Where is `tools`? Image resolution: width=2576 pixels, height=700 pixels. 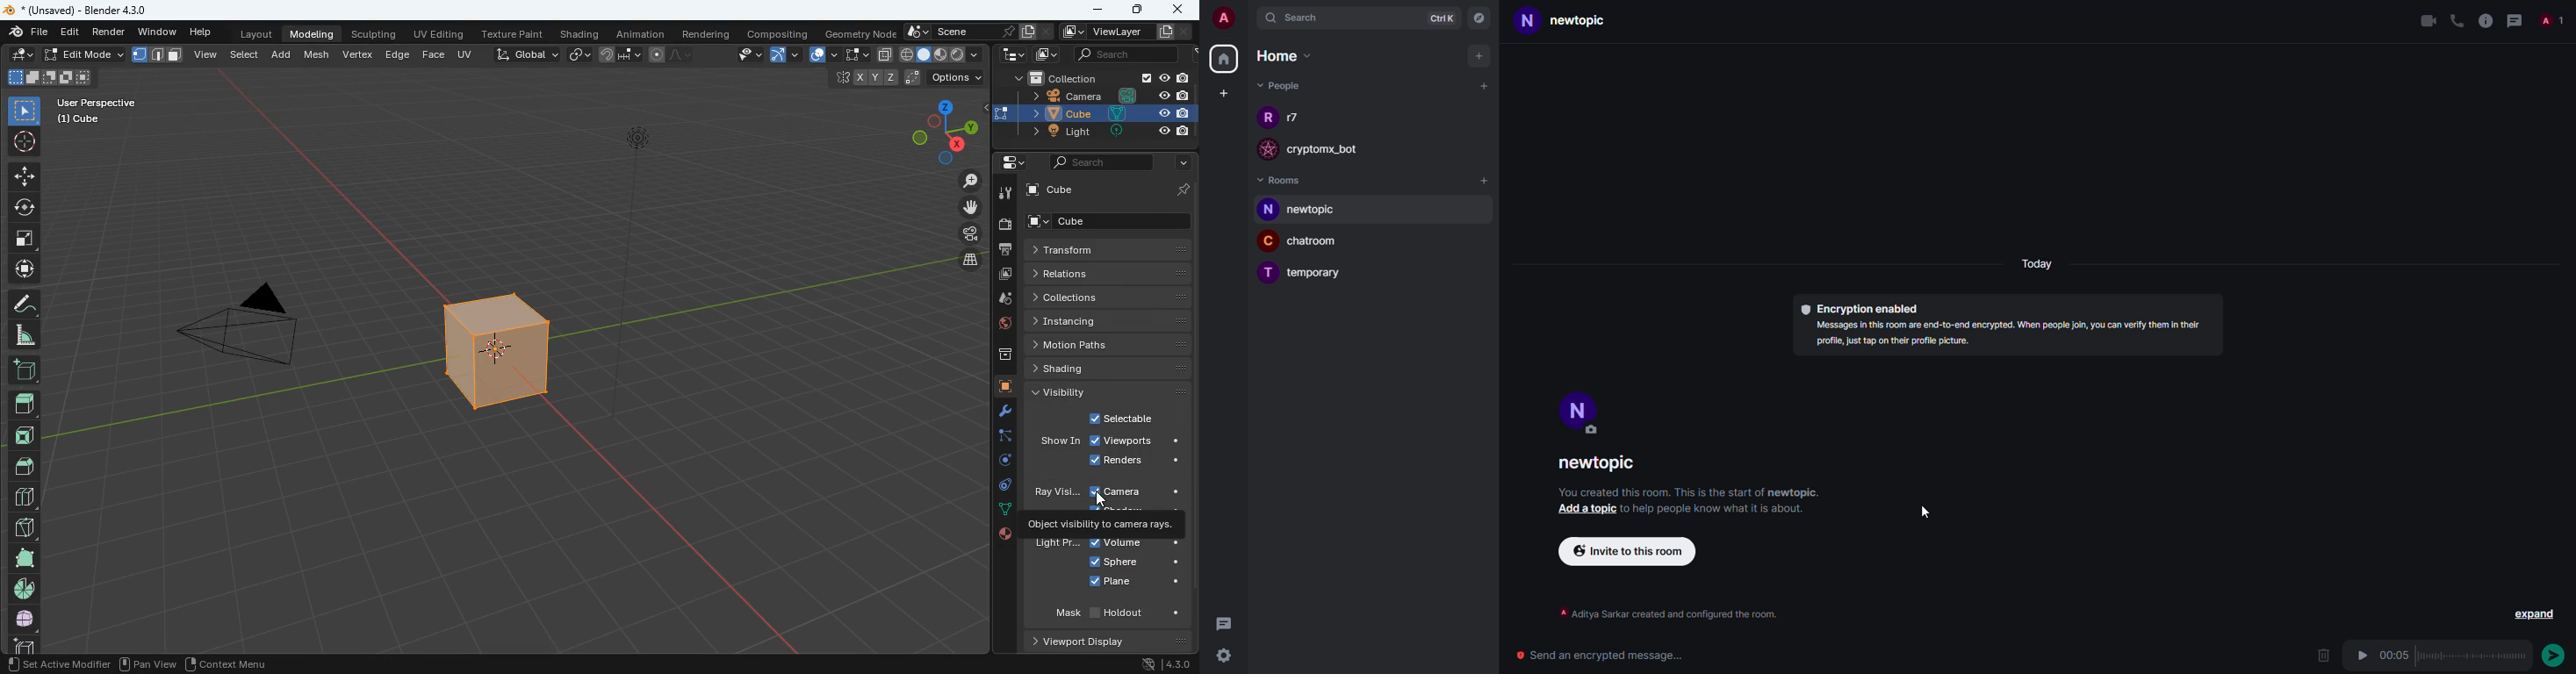 tools is located at coordinates (1006, 195).